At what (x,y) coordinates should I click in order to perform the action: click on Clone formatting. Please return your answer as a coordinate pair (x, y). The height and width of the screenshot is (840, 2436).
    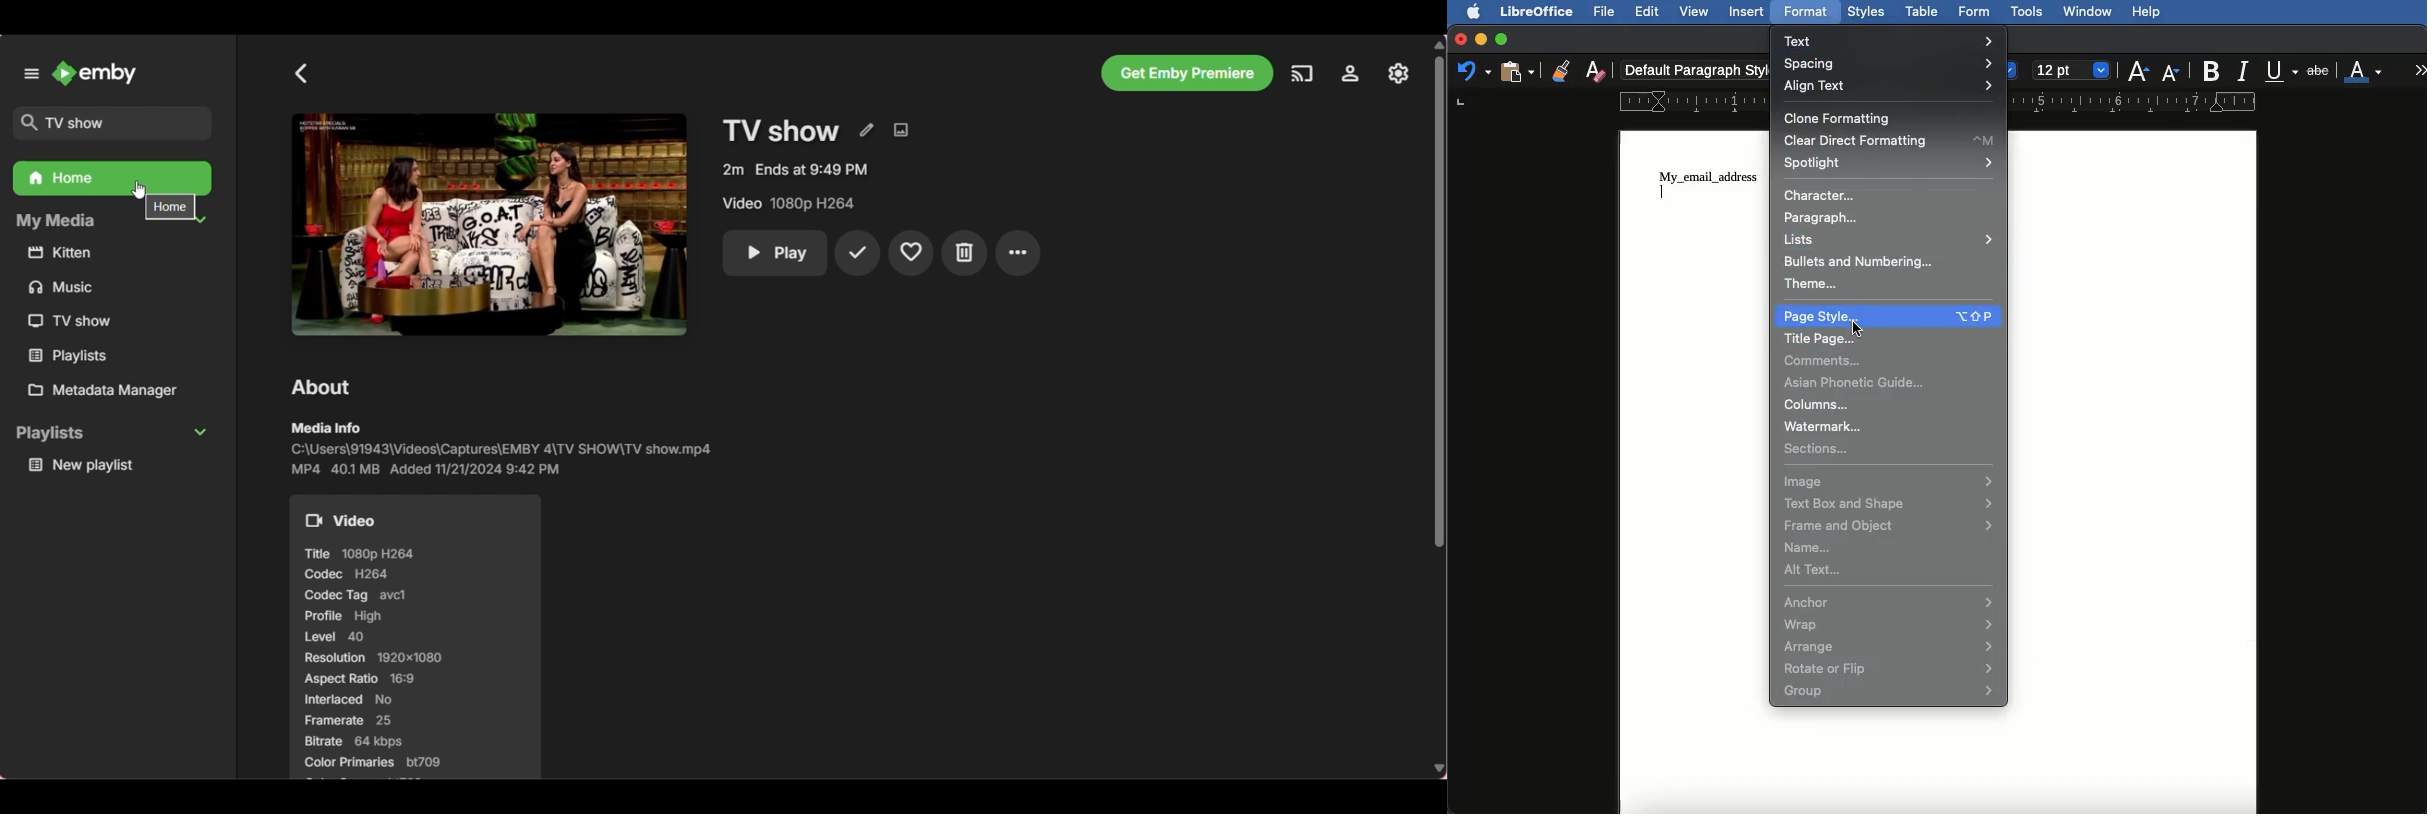
    Looking at the image, I should click on (1561, 70).